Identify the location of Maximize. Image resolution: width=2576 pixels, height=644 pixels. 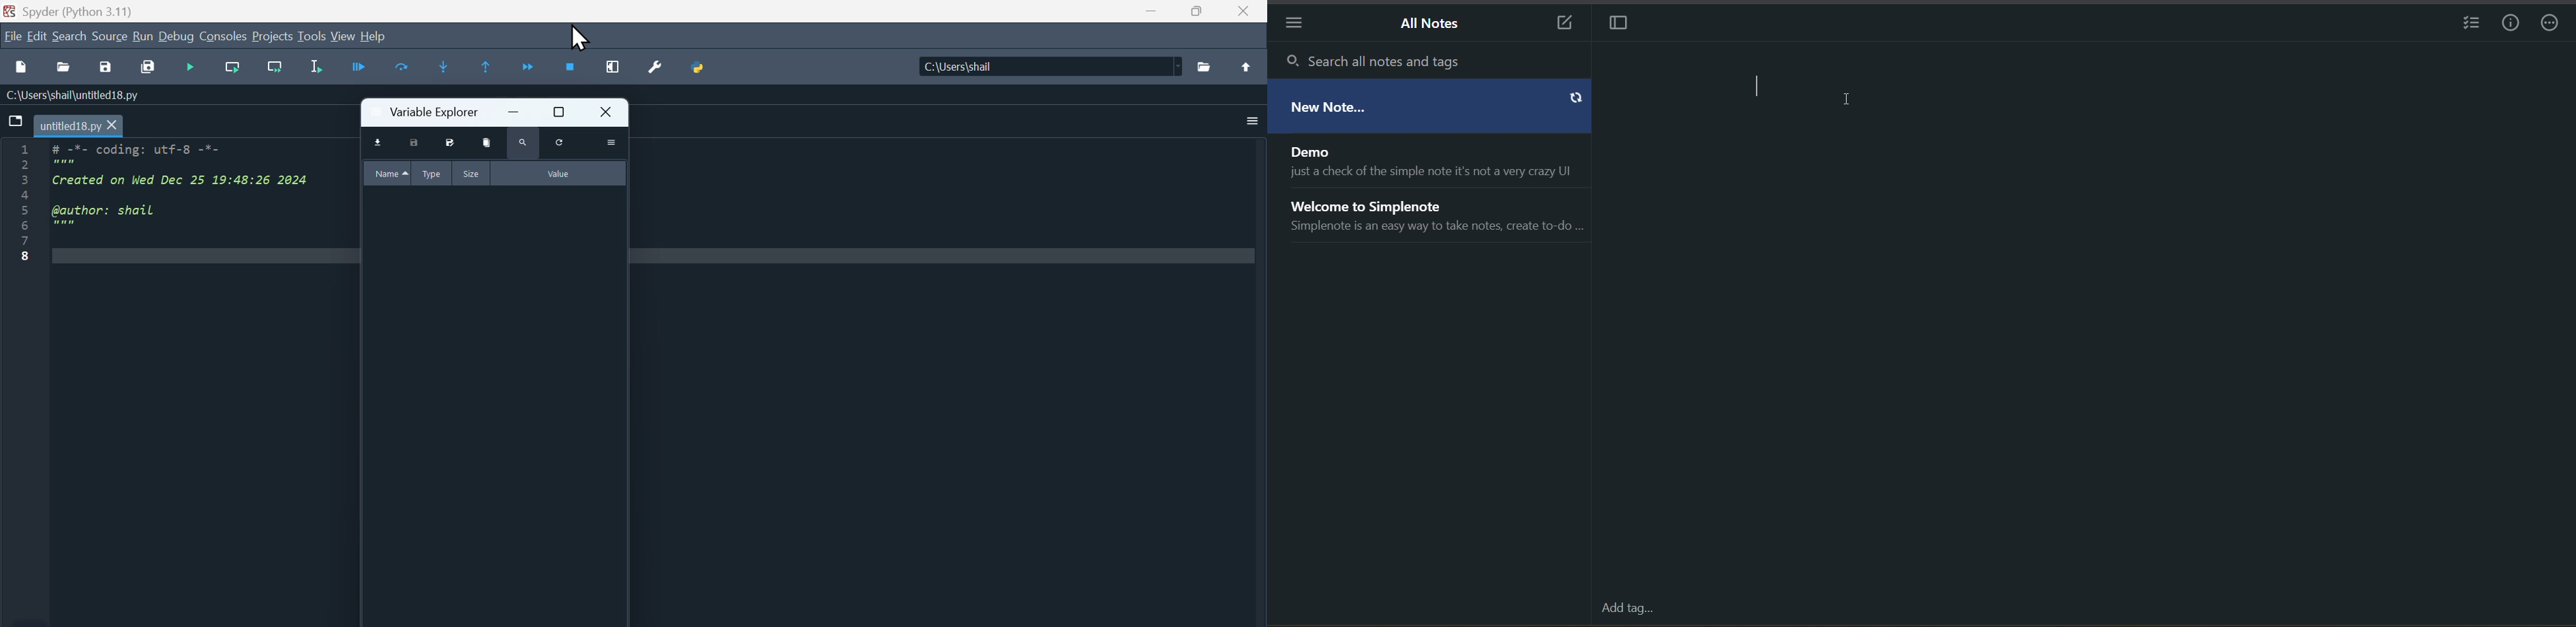
(1203, 12).